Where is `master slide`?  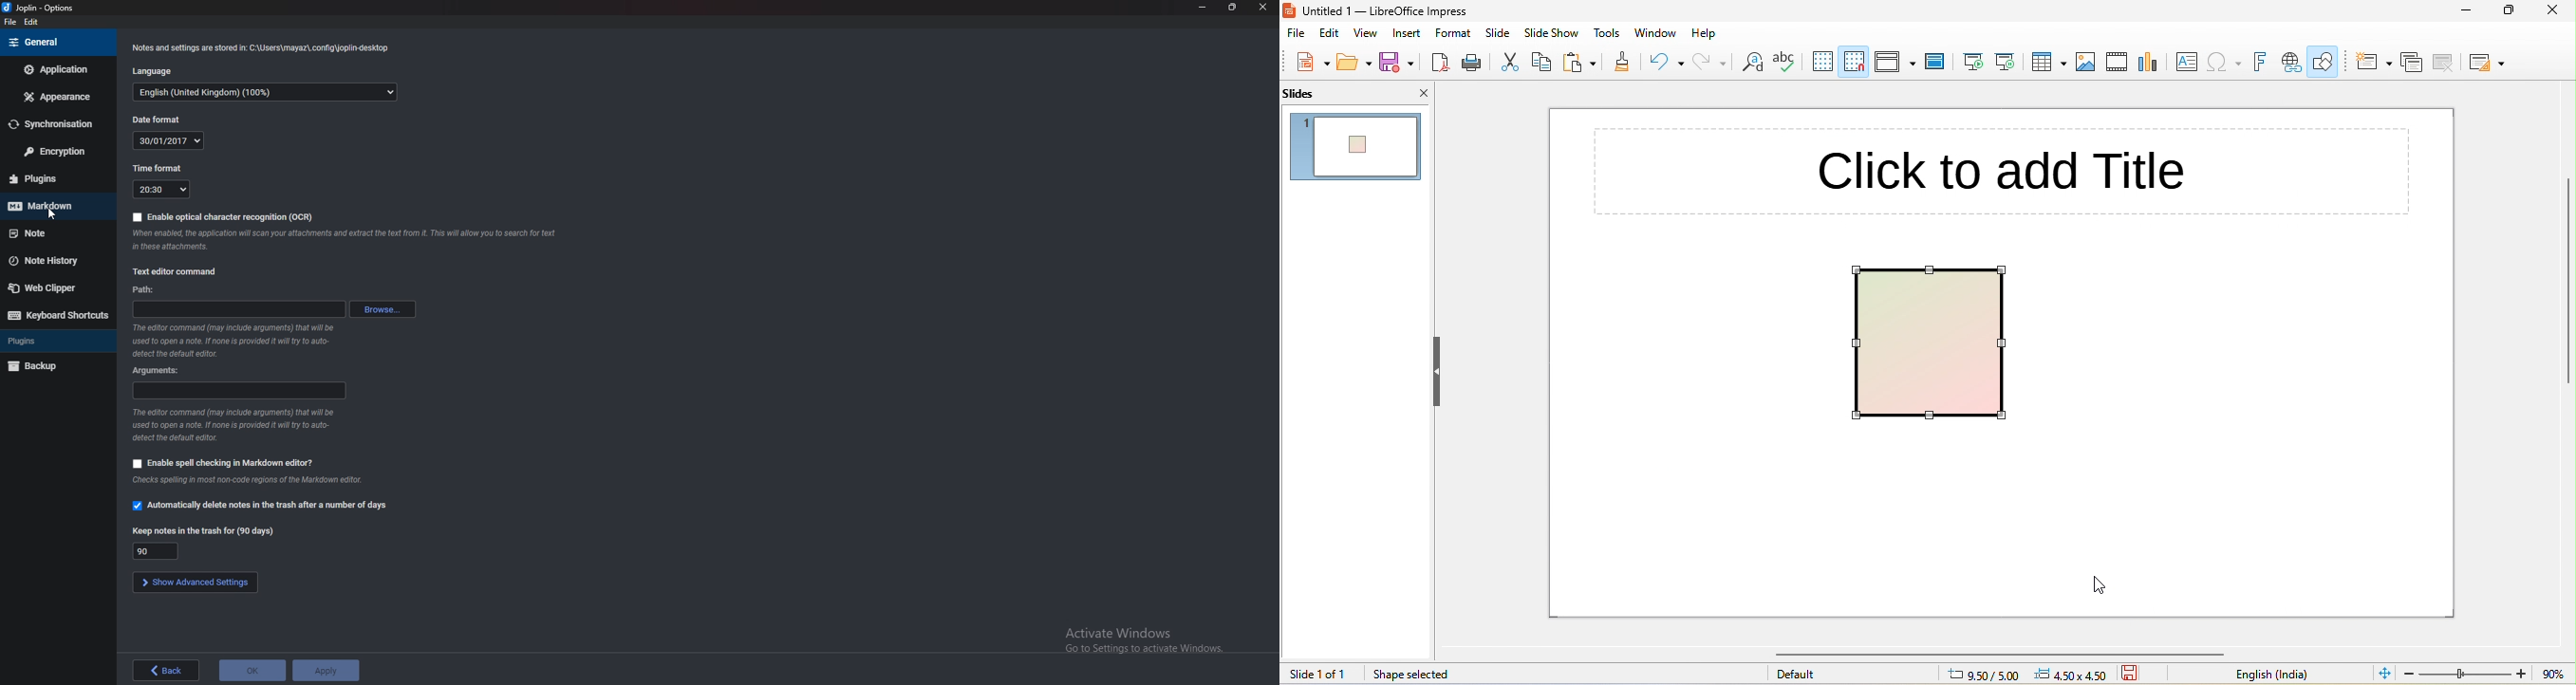 master slide is located at coordinates (1936, 62).